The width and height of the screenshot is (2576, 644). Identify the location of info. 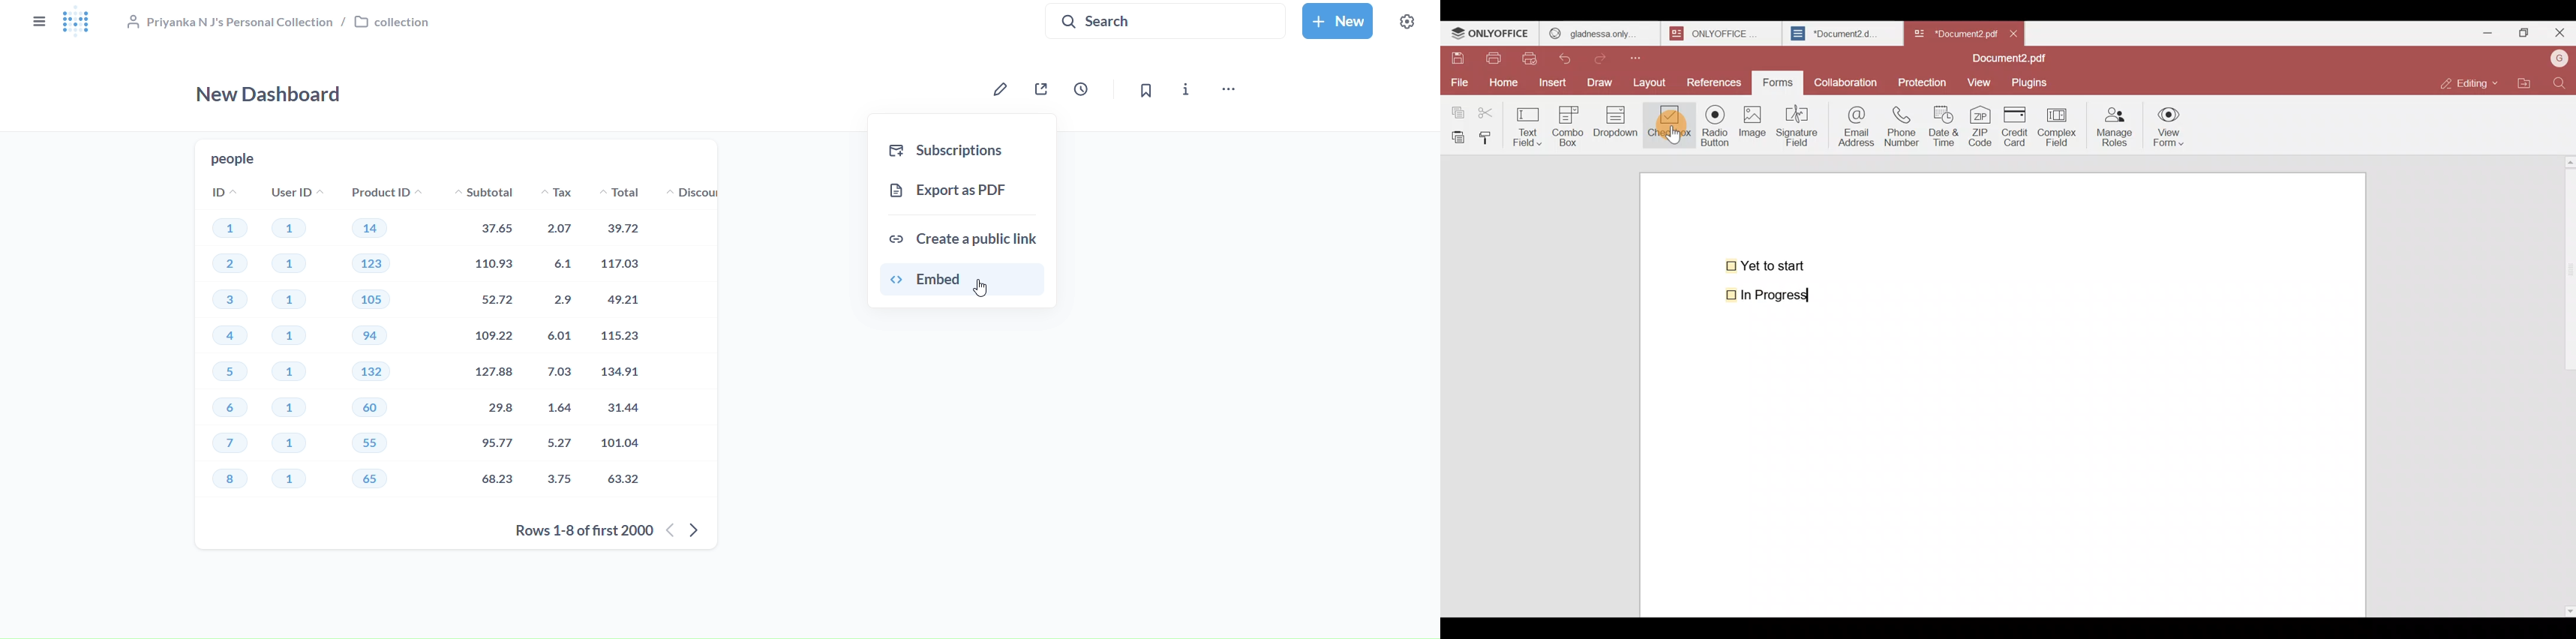
(1187, 90).